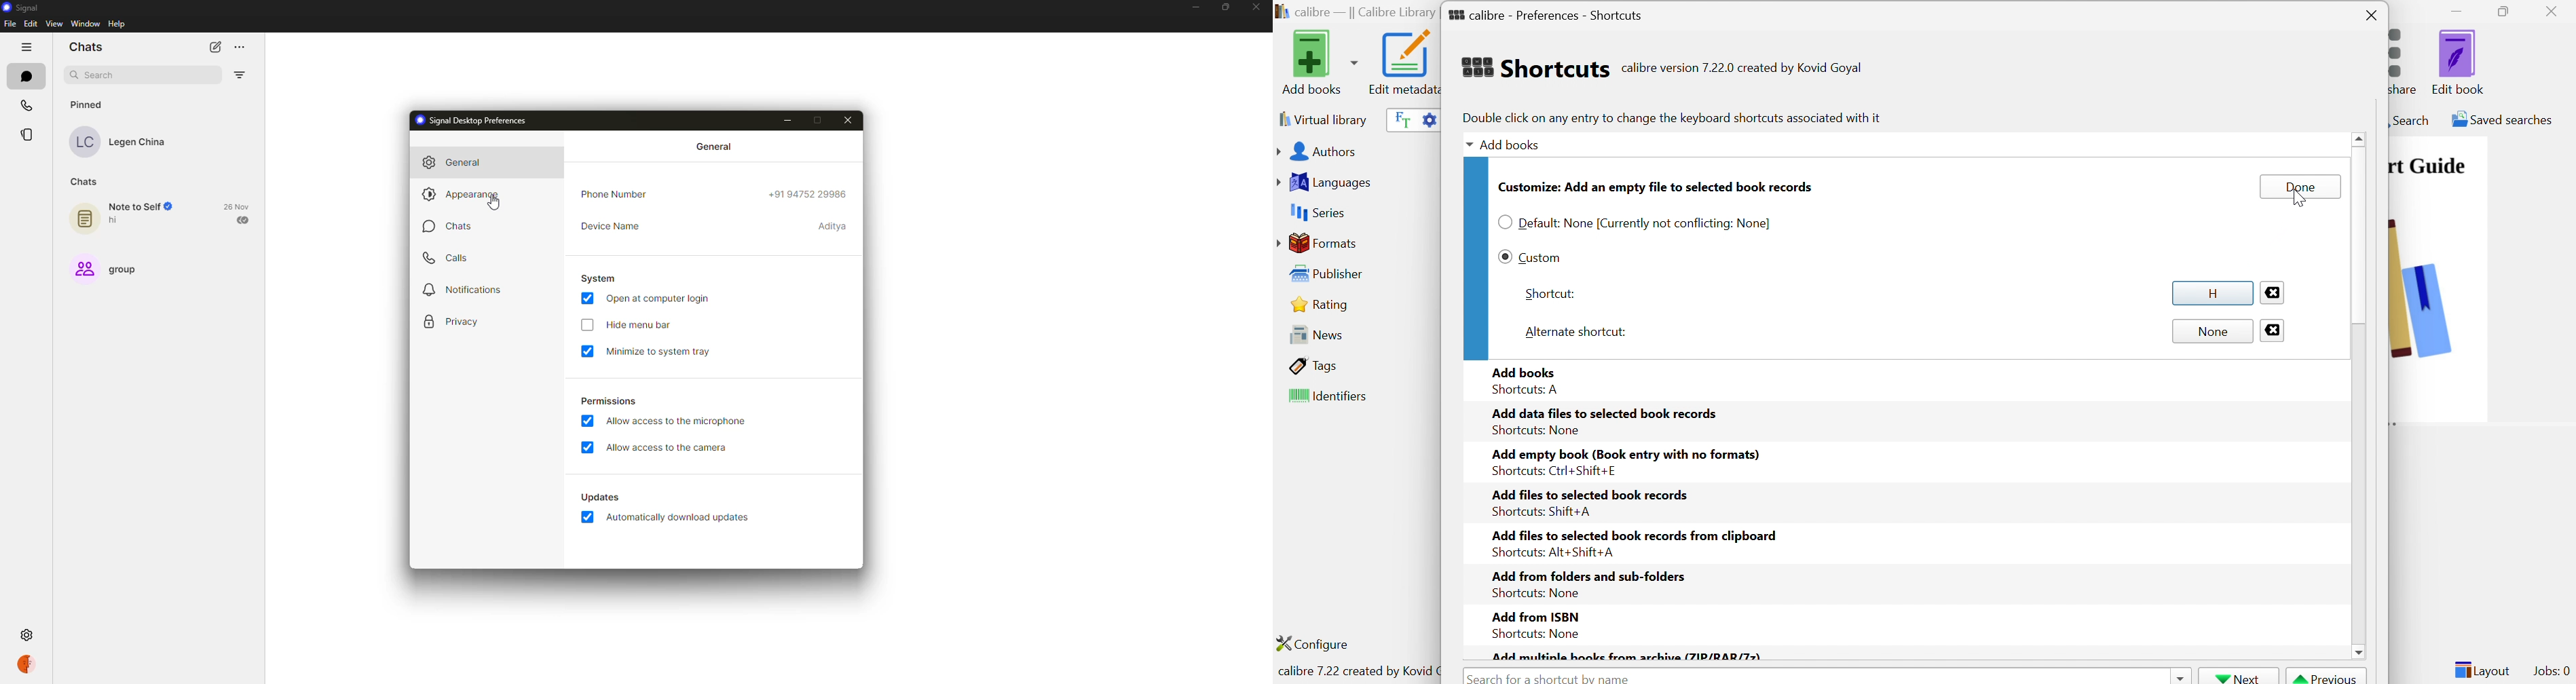  I want to click on Shortcuts: None, so click(1531, 633).